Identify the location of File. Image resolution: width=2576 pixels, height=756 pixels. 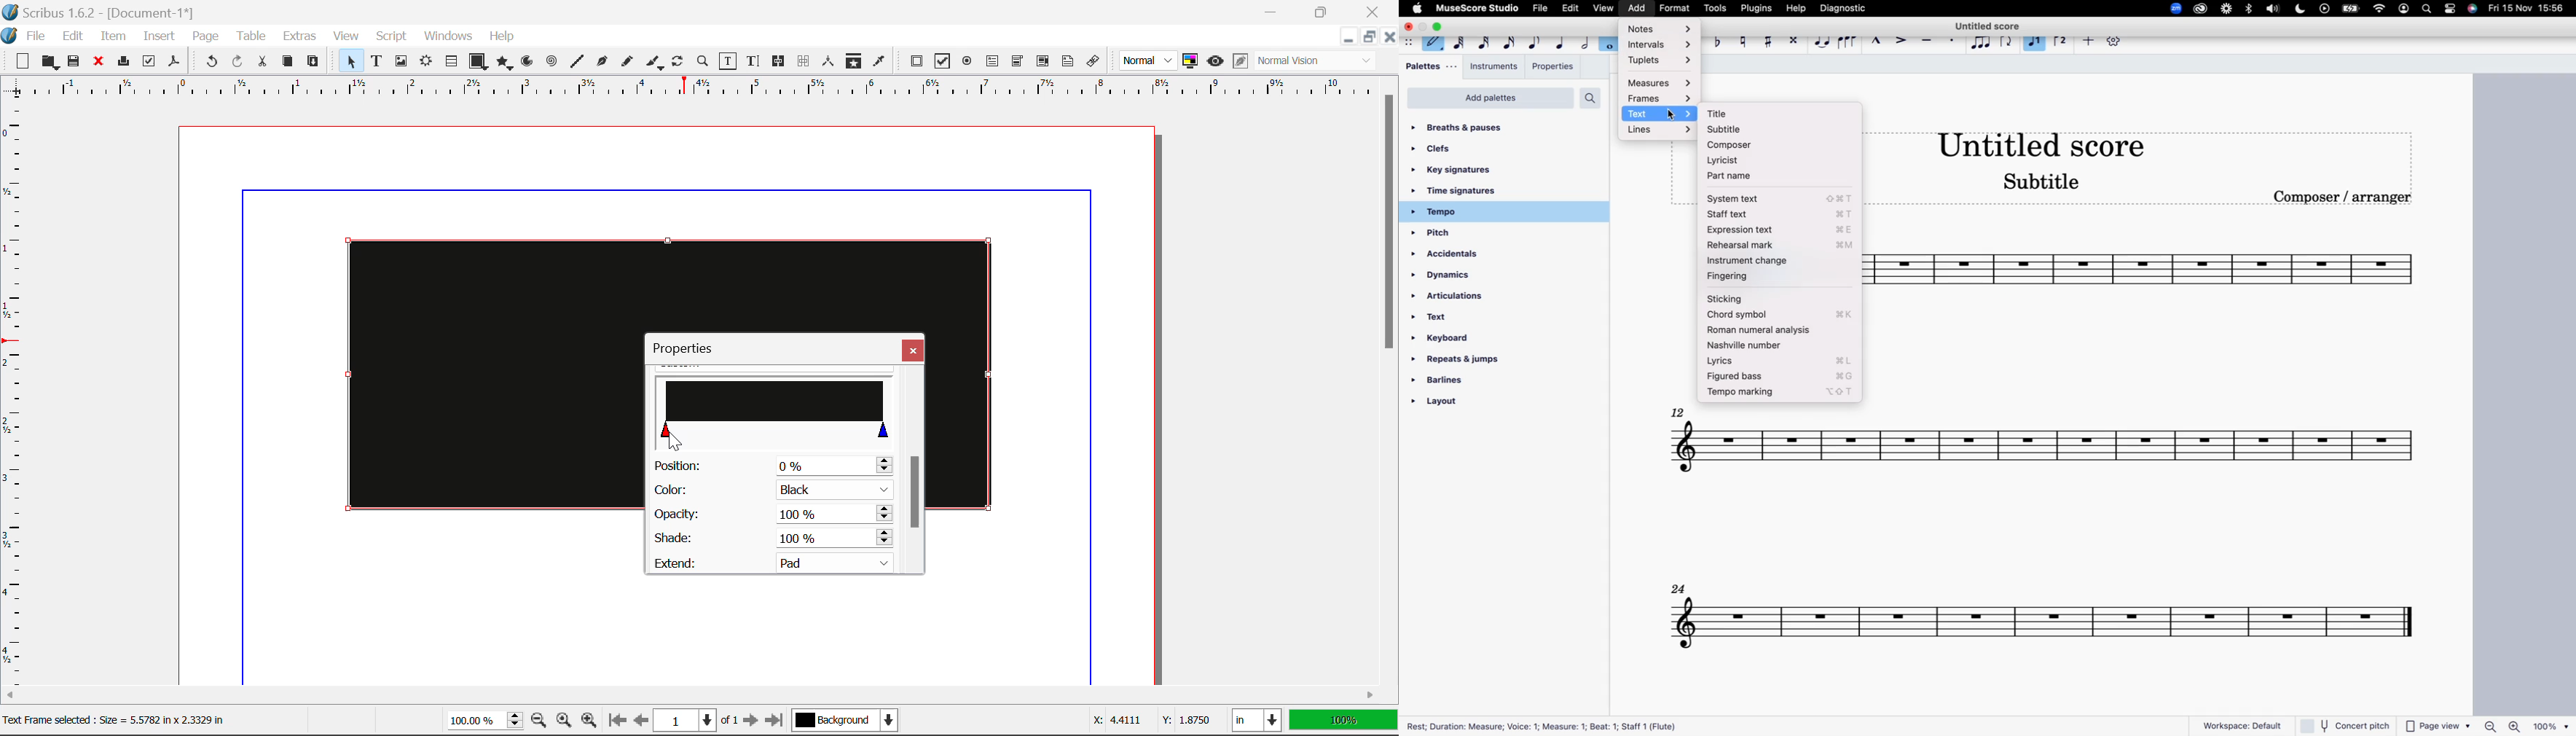
(38, 39).